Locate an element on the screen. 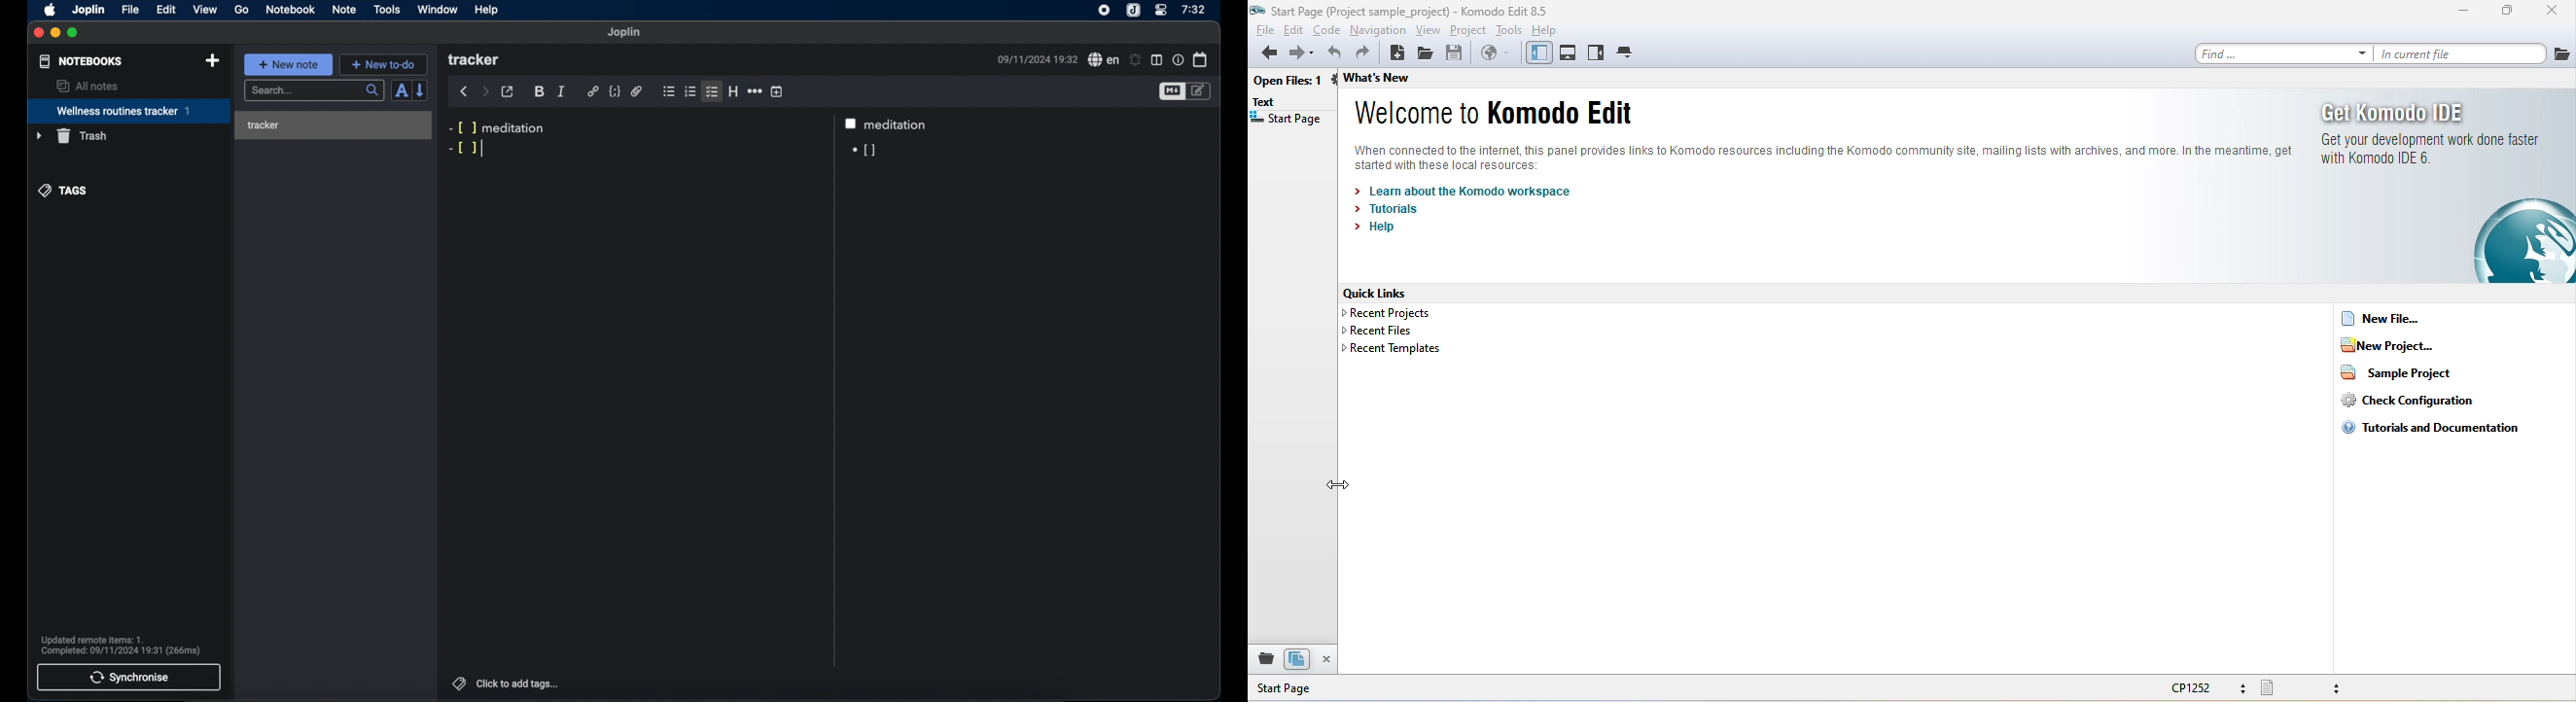  edit is located at coordinates (166, 10).